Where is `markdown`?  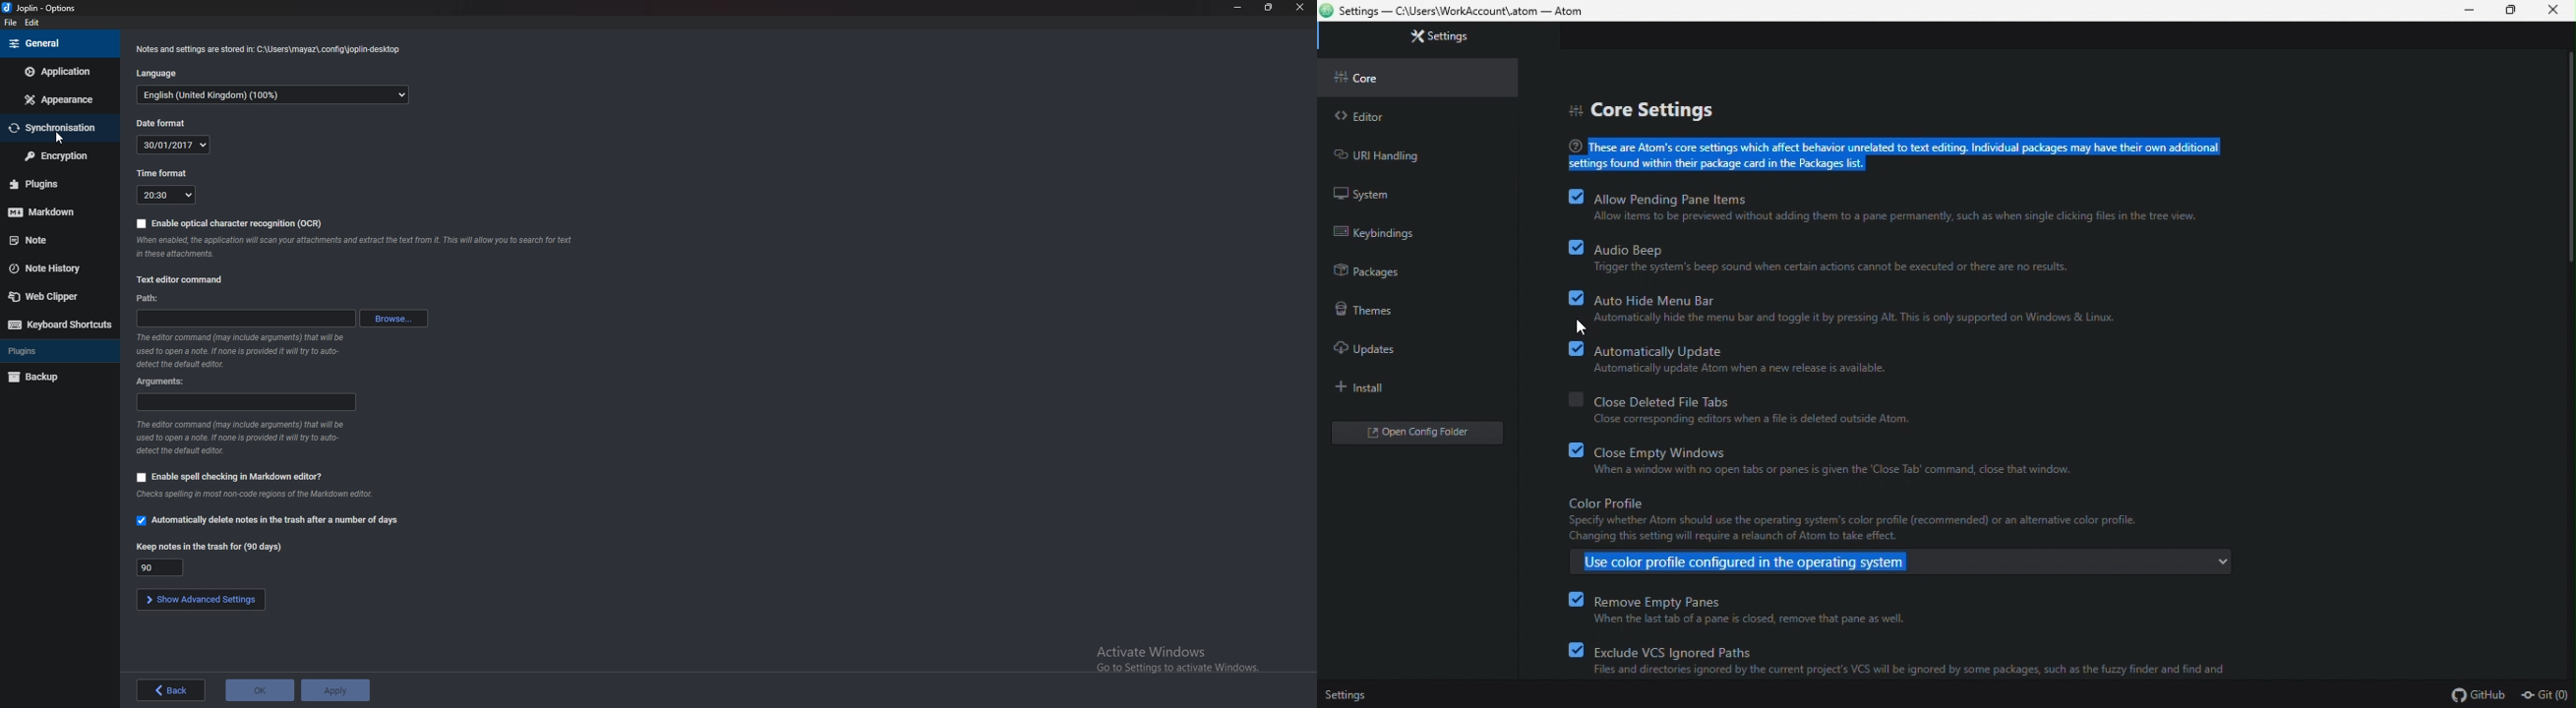
markdown is located at coordinates (55, 212).